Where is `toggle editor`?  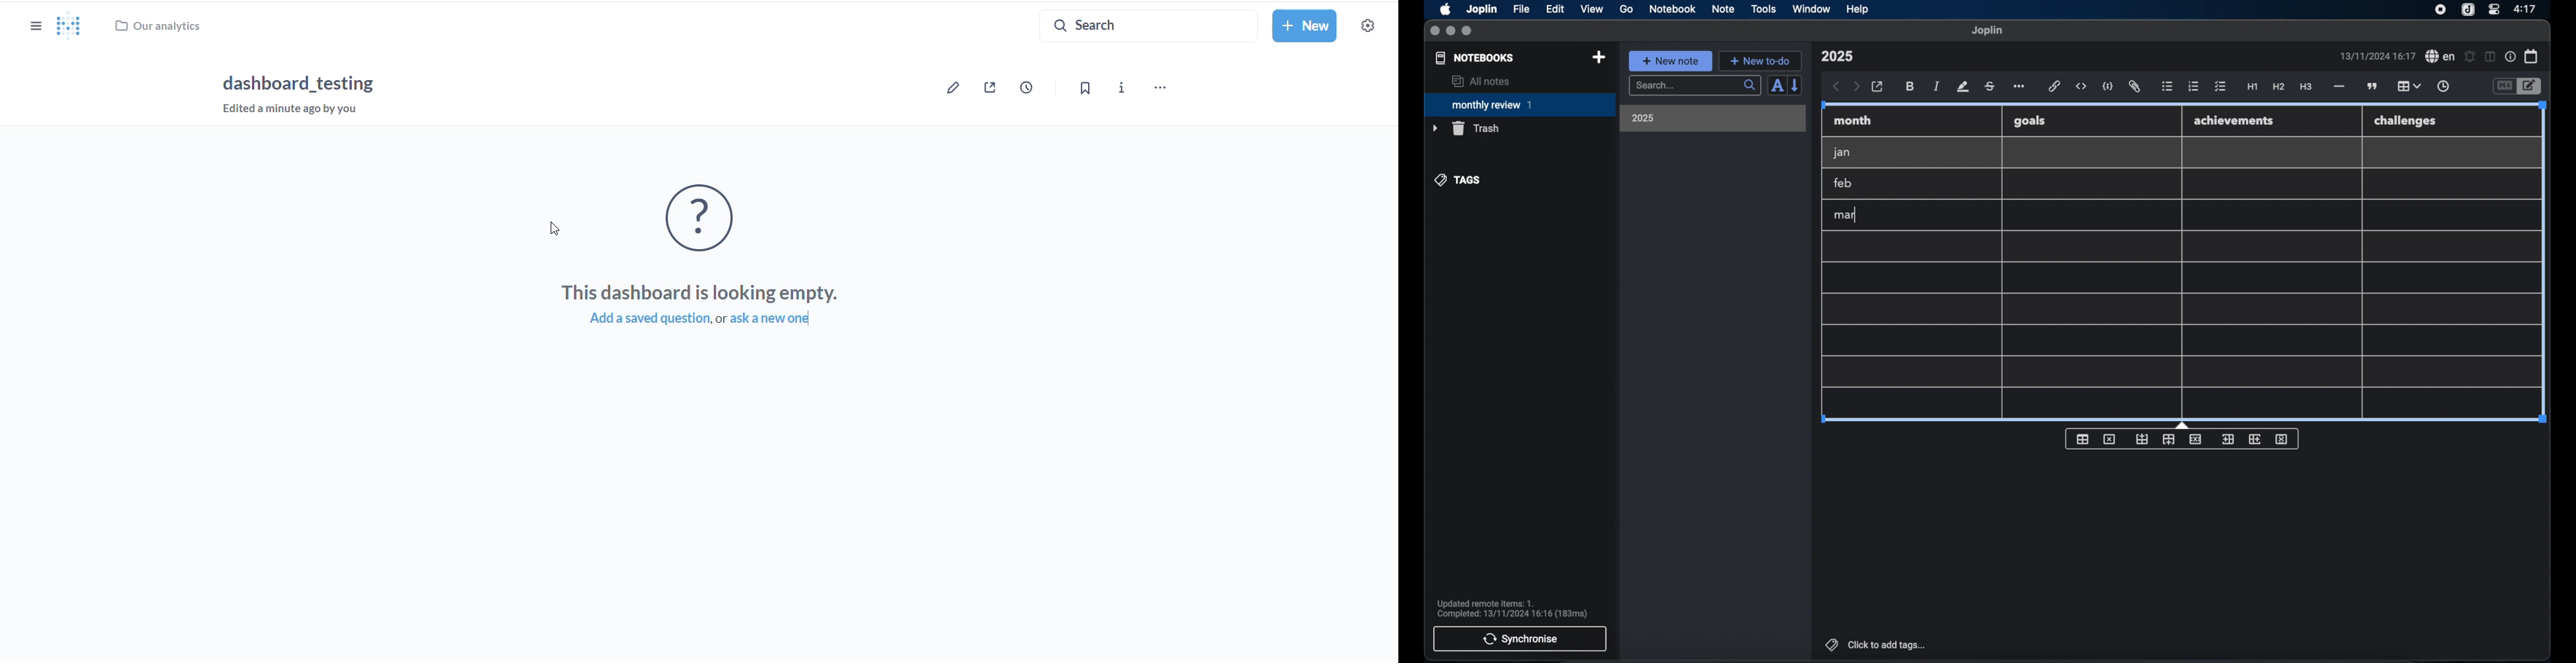 toggle editor is located at coordinates (2504, 87).